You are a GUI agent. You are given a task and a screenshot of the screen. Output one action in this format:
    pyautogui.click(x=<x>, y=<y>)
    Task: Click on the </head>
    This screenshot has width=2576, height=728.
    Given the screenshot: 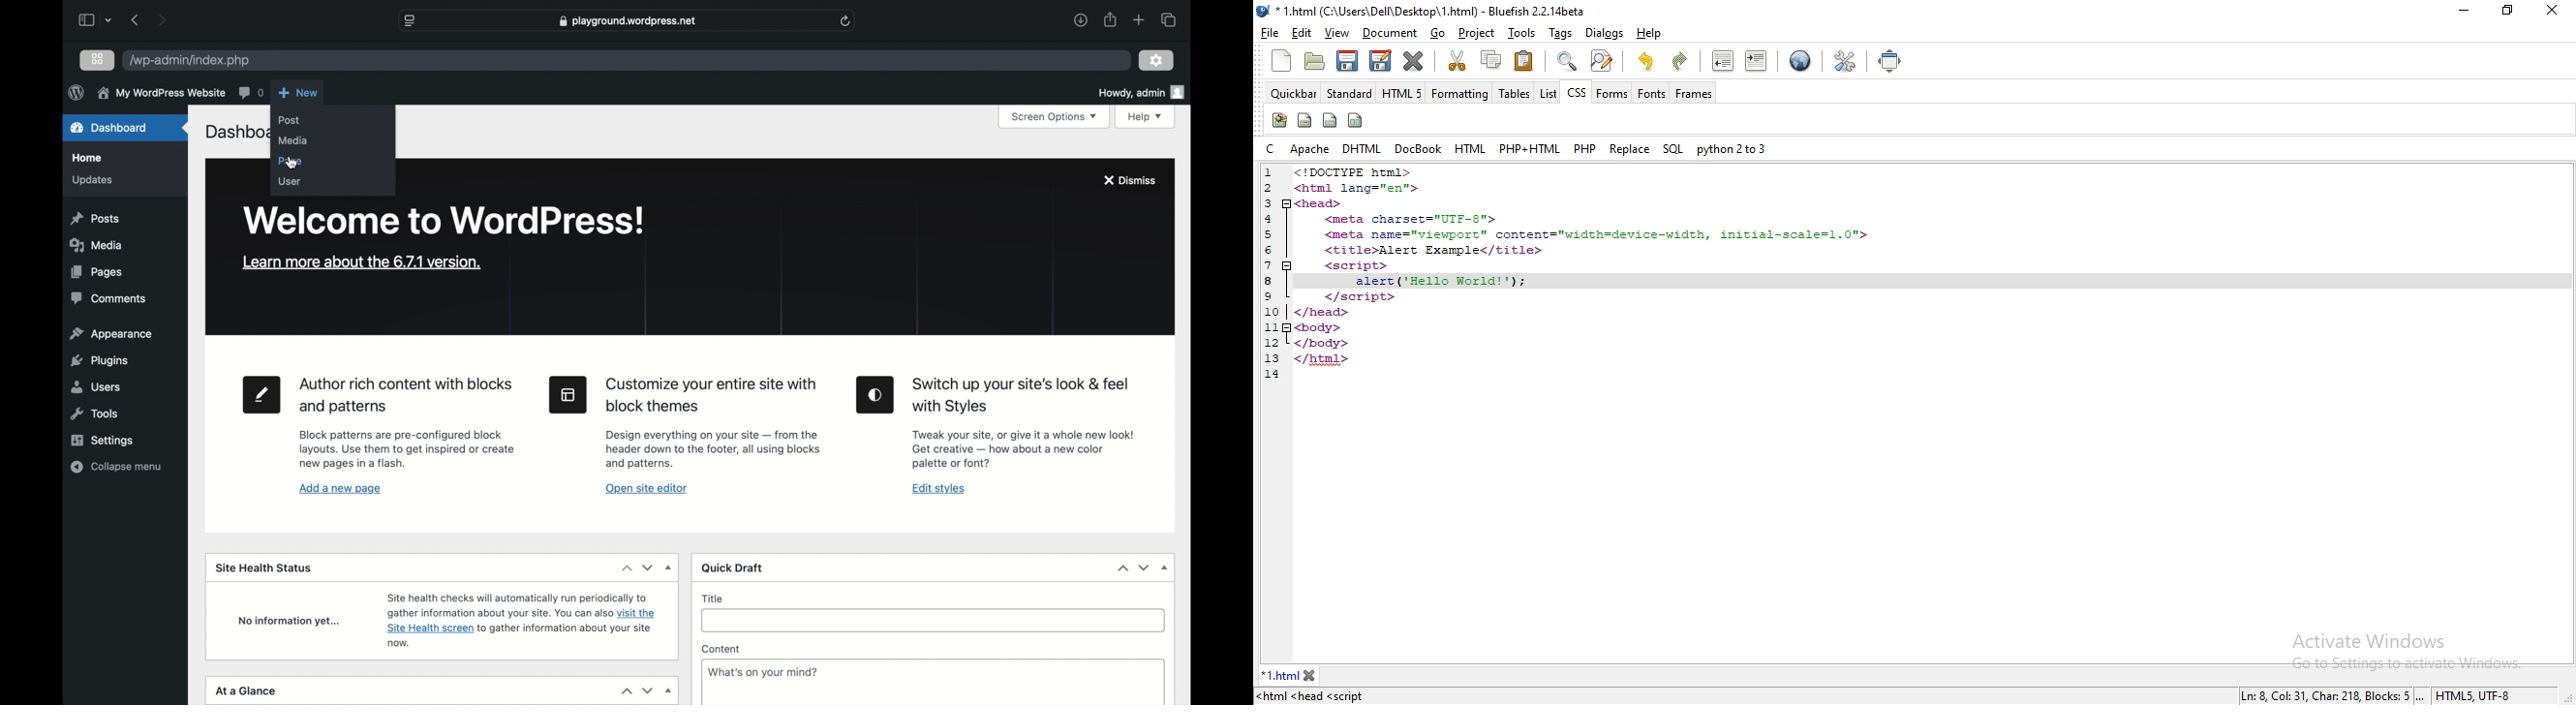 What is the action you would take?
    pyautogui.click(x=1324, y=313)
    